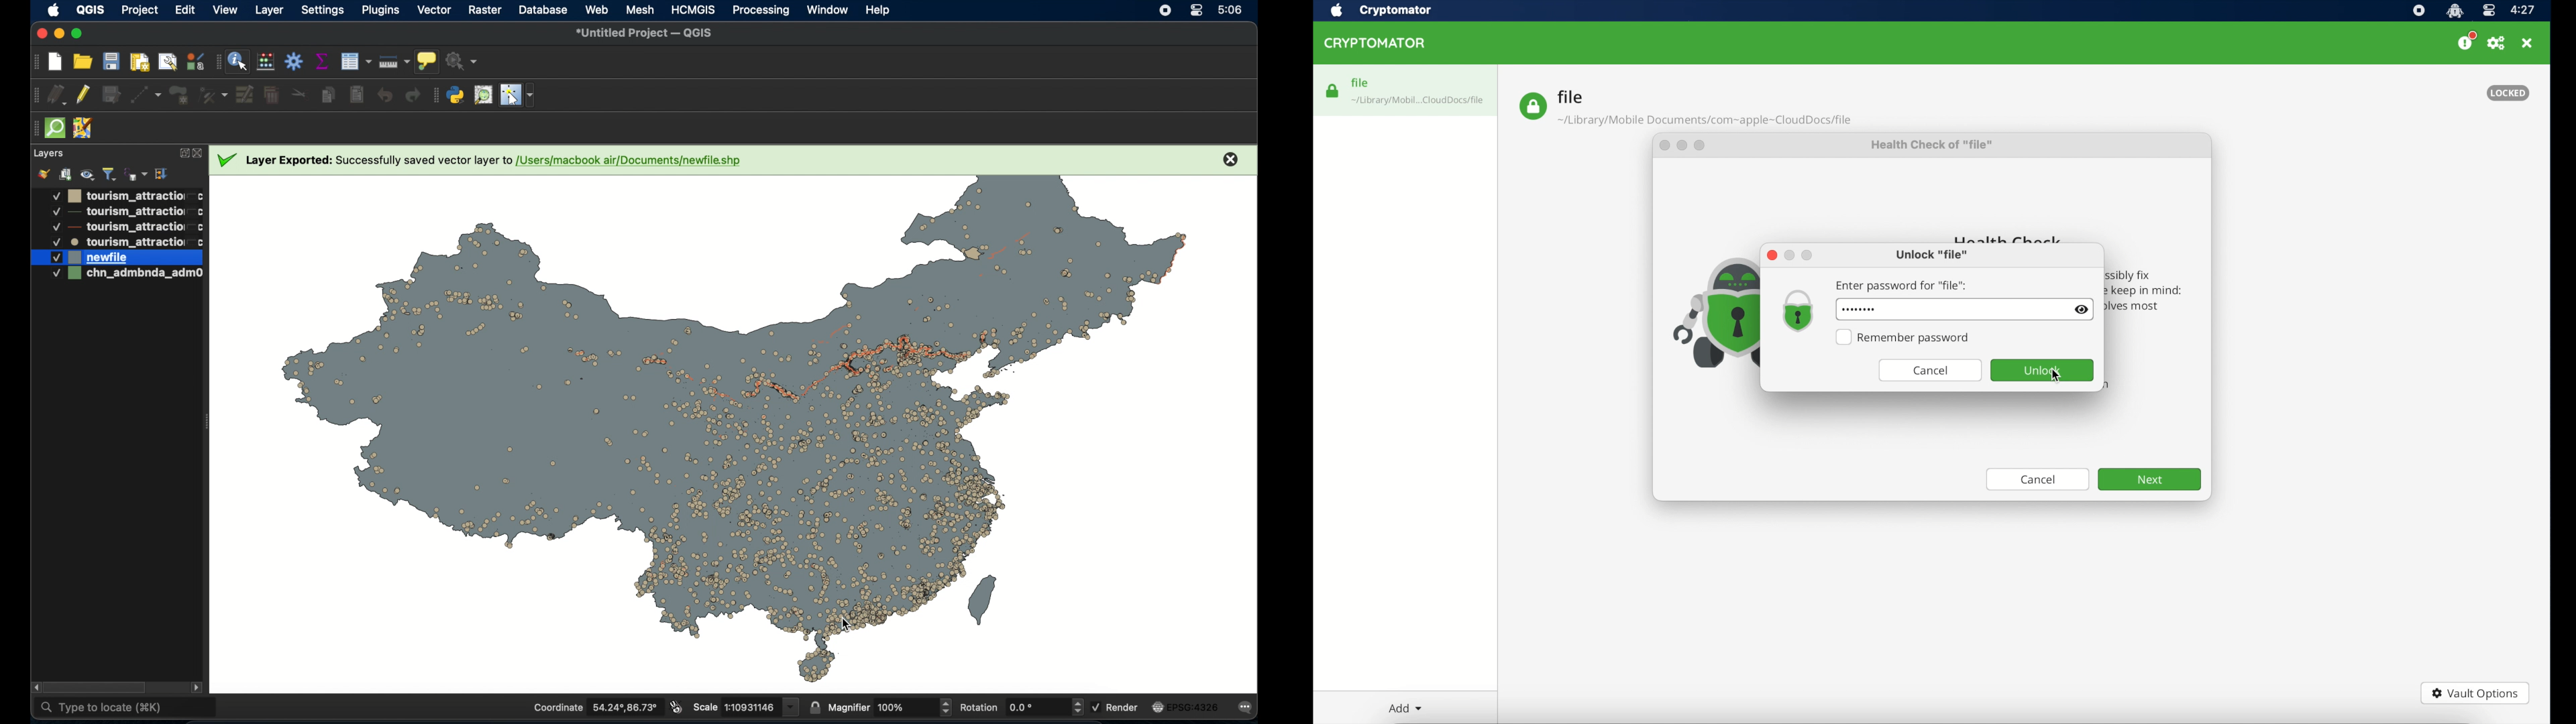  Describe the element at coordinates (1187, 706) in the screenshot. I see `current crs` at that location.